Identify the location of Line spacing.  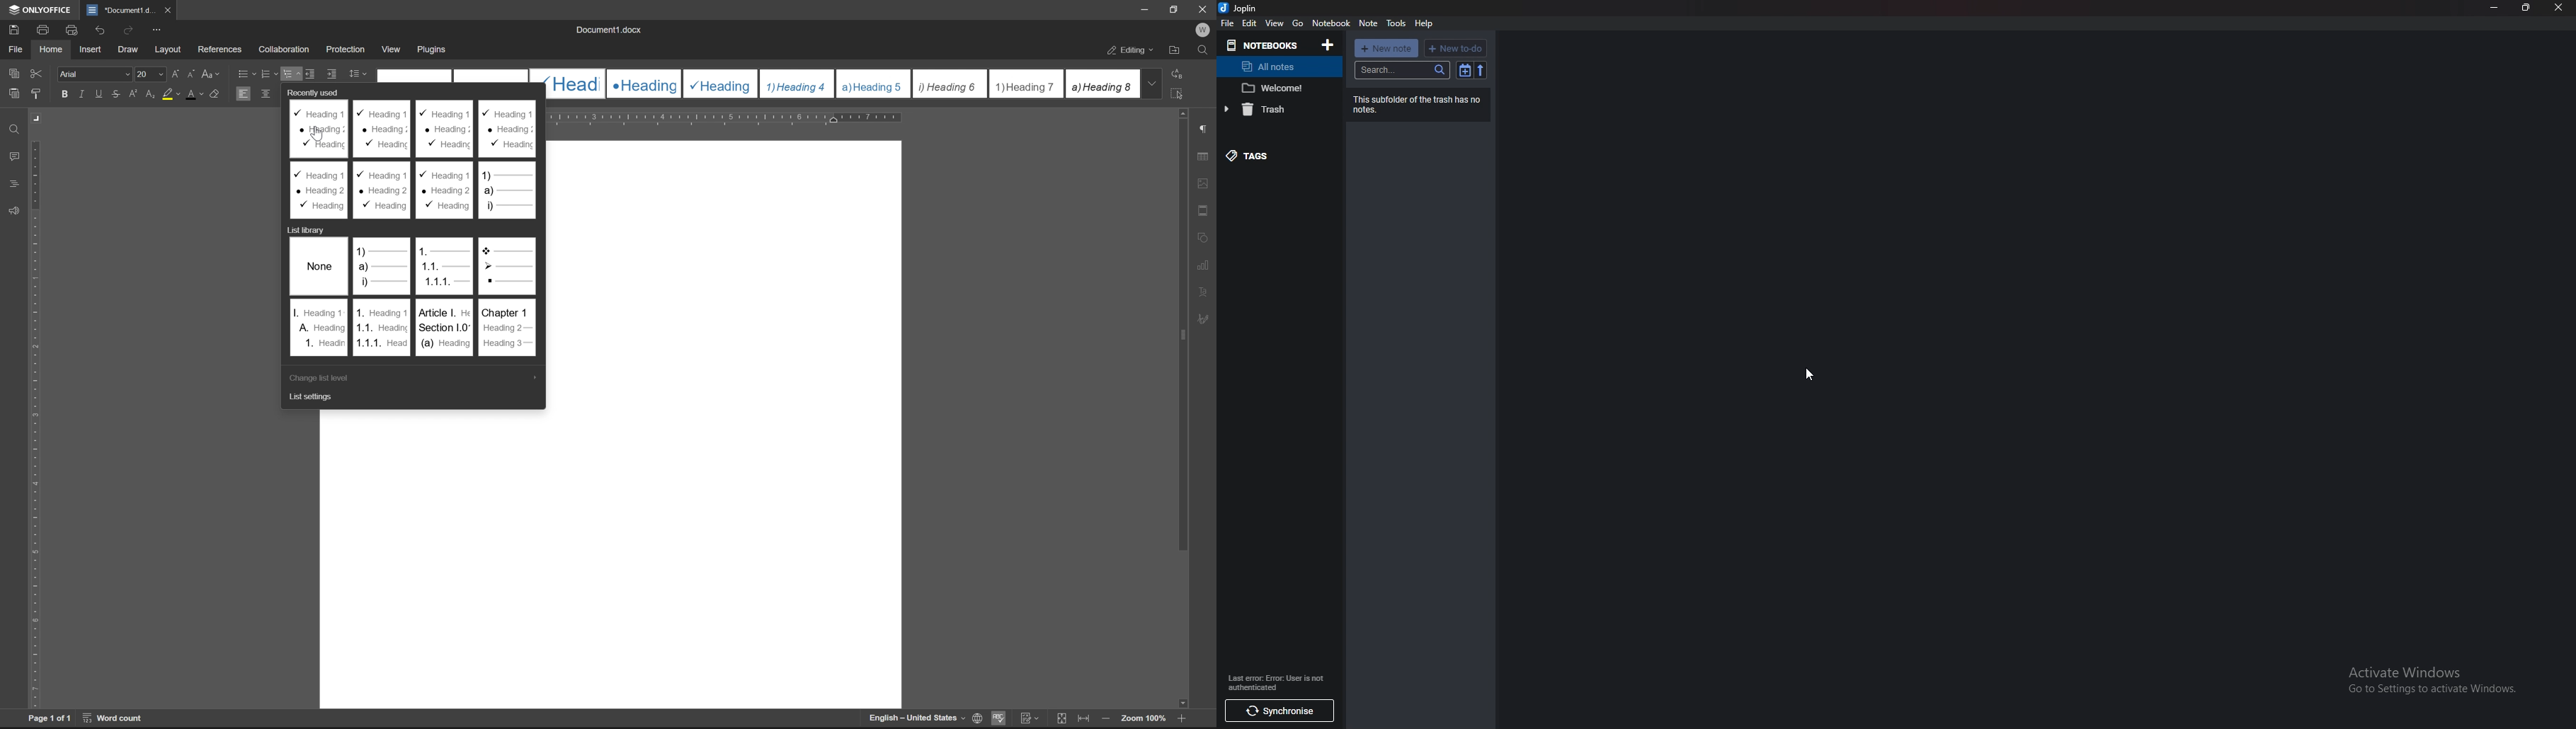
(362, 74).